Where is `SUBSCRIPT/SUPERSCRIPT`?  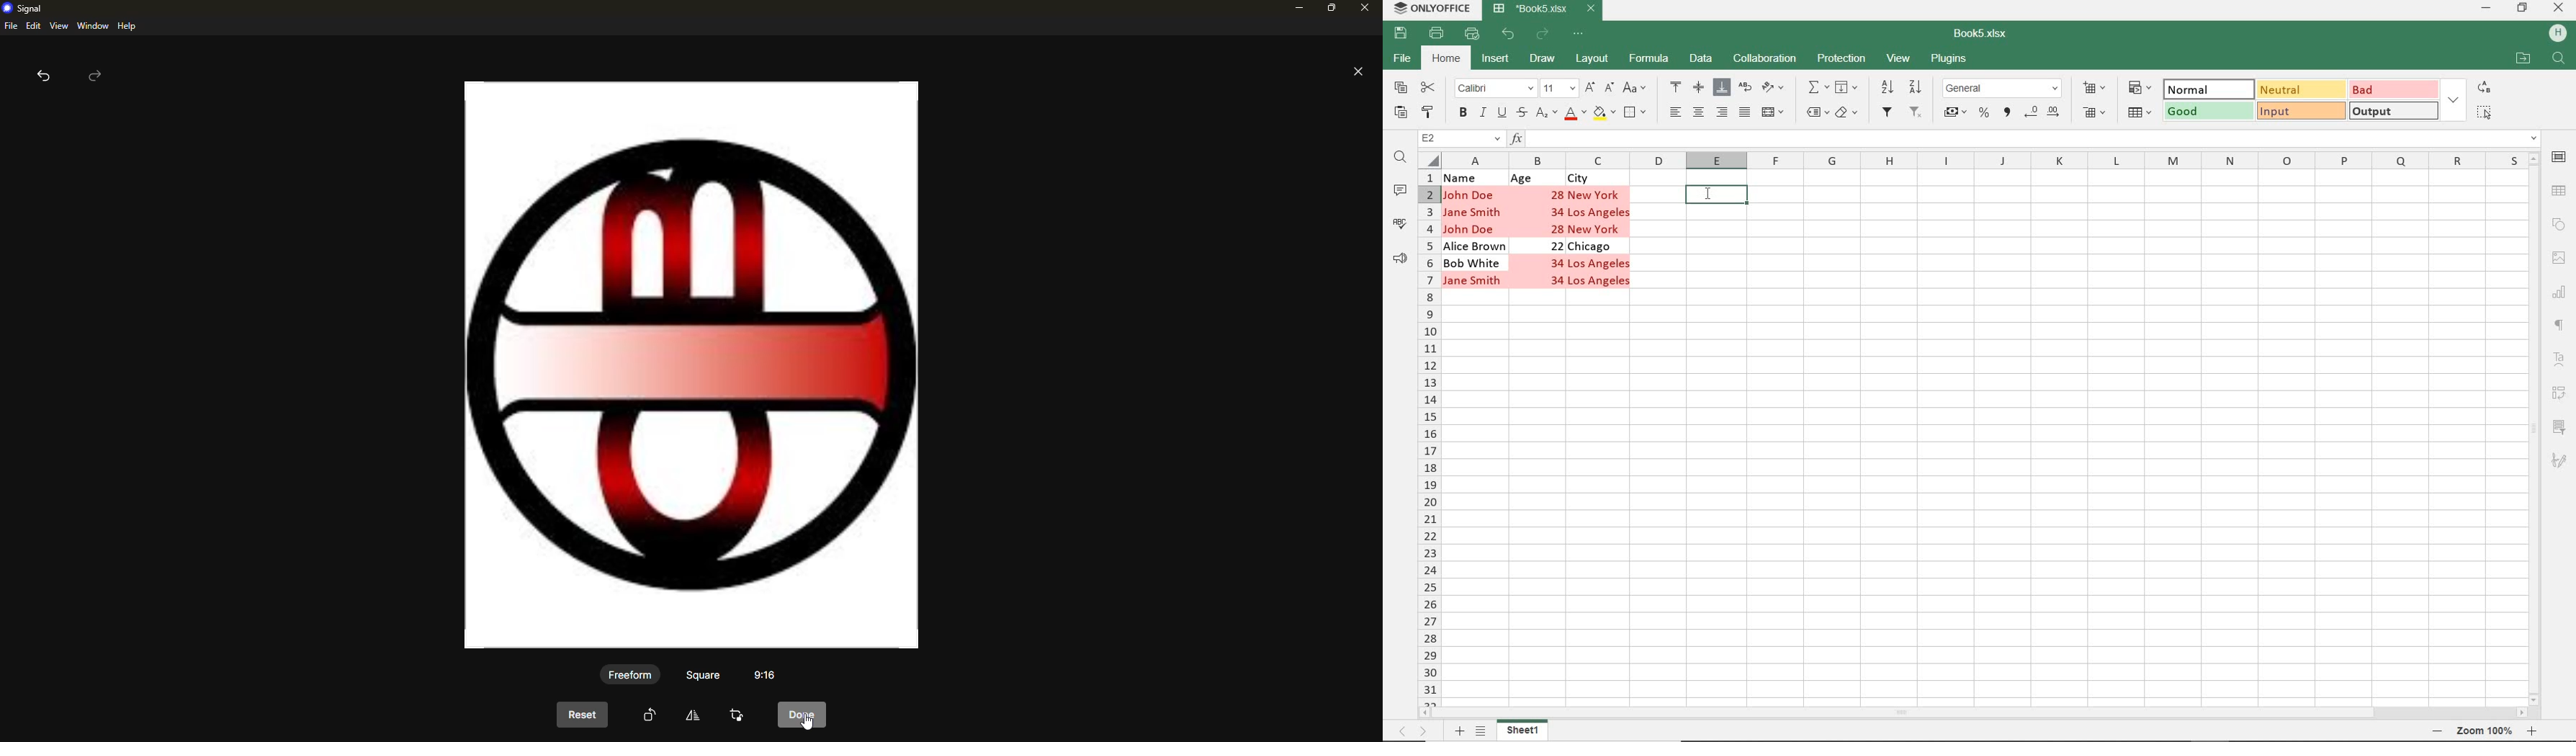 SUBSCRIPT/SUPERSCRIPT is located at coordinates (1546, 114).